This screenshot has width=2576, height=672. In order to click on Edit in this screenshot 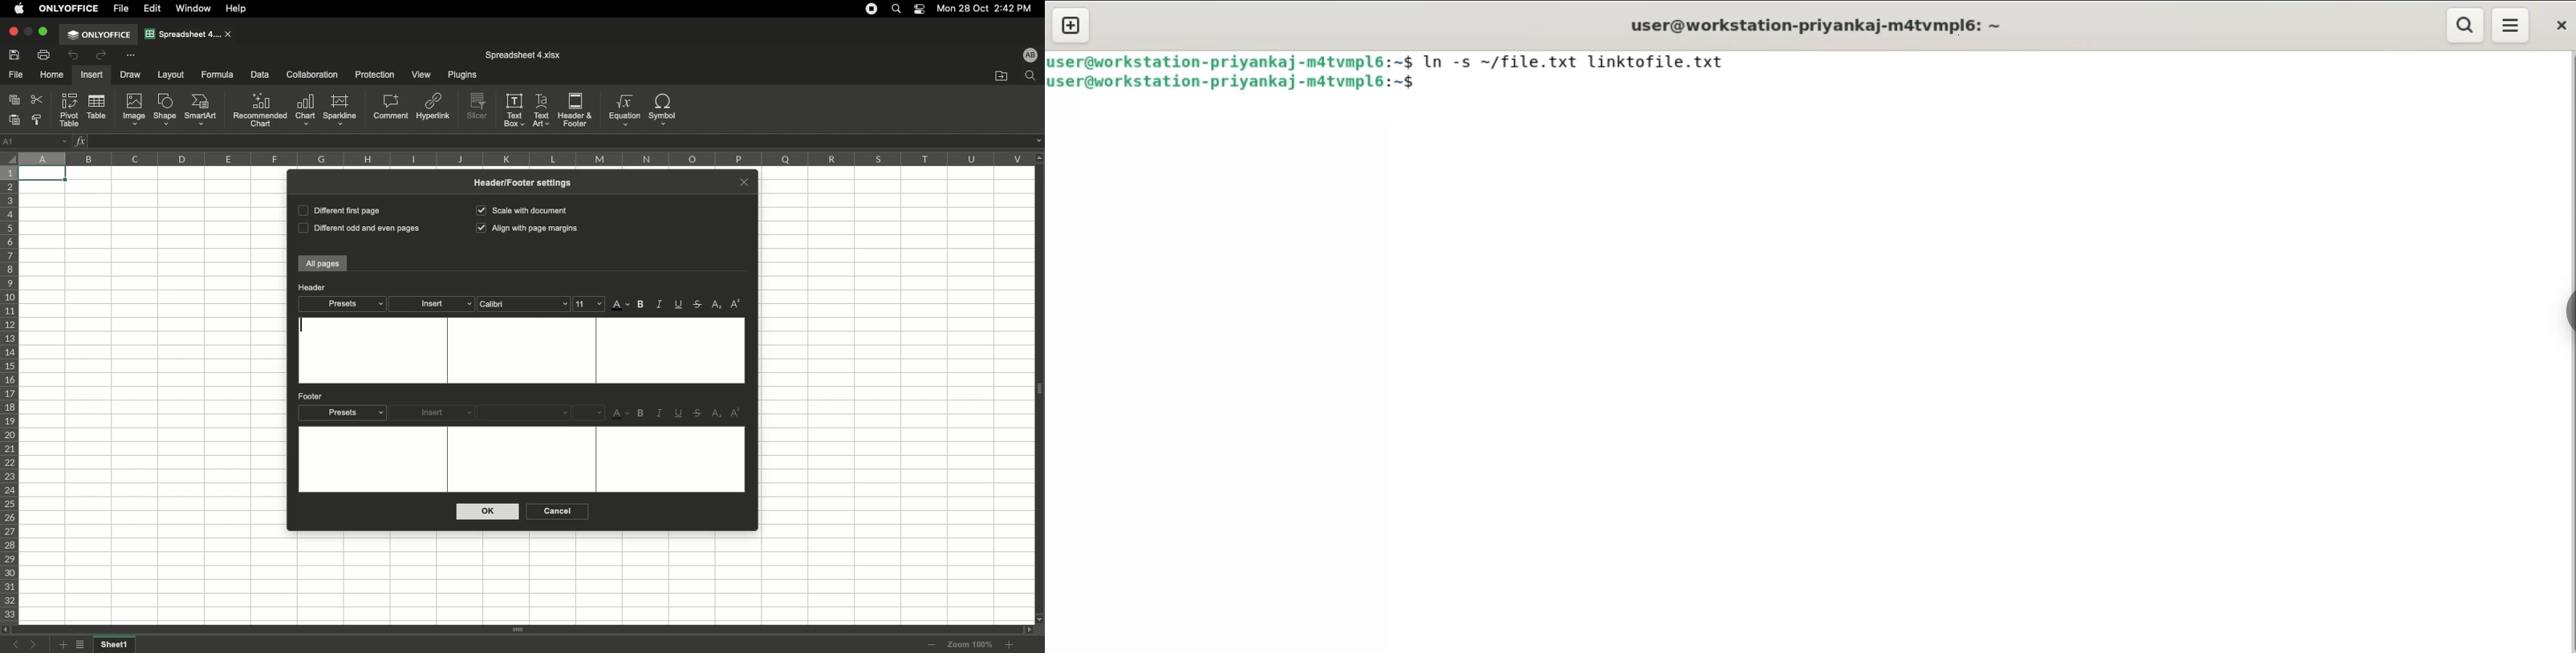, I will do `click(153, 9)`.